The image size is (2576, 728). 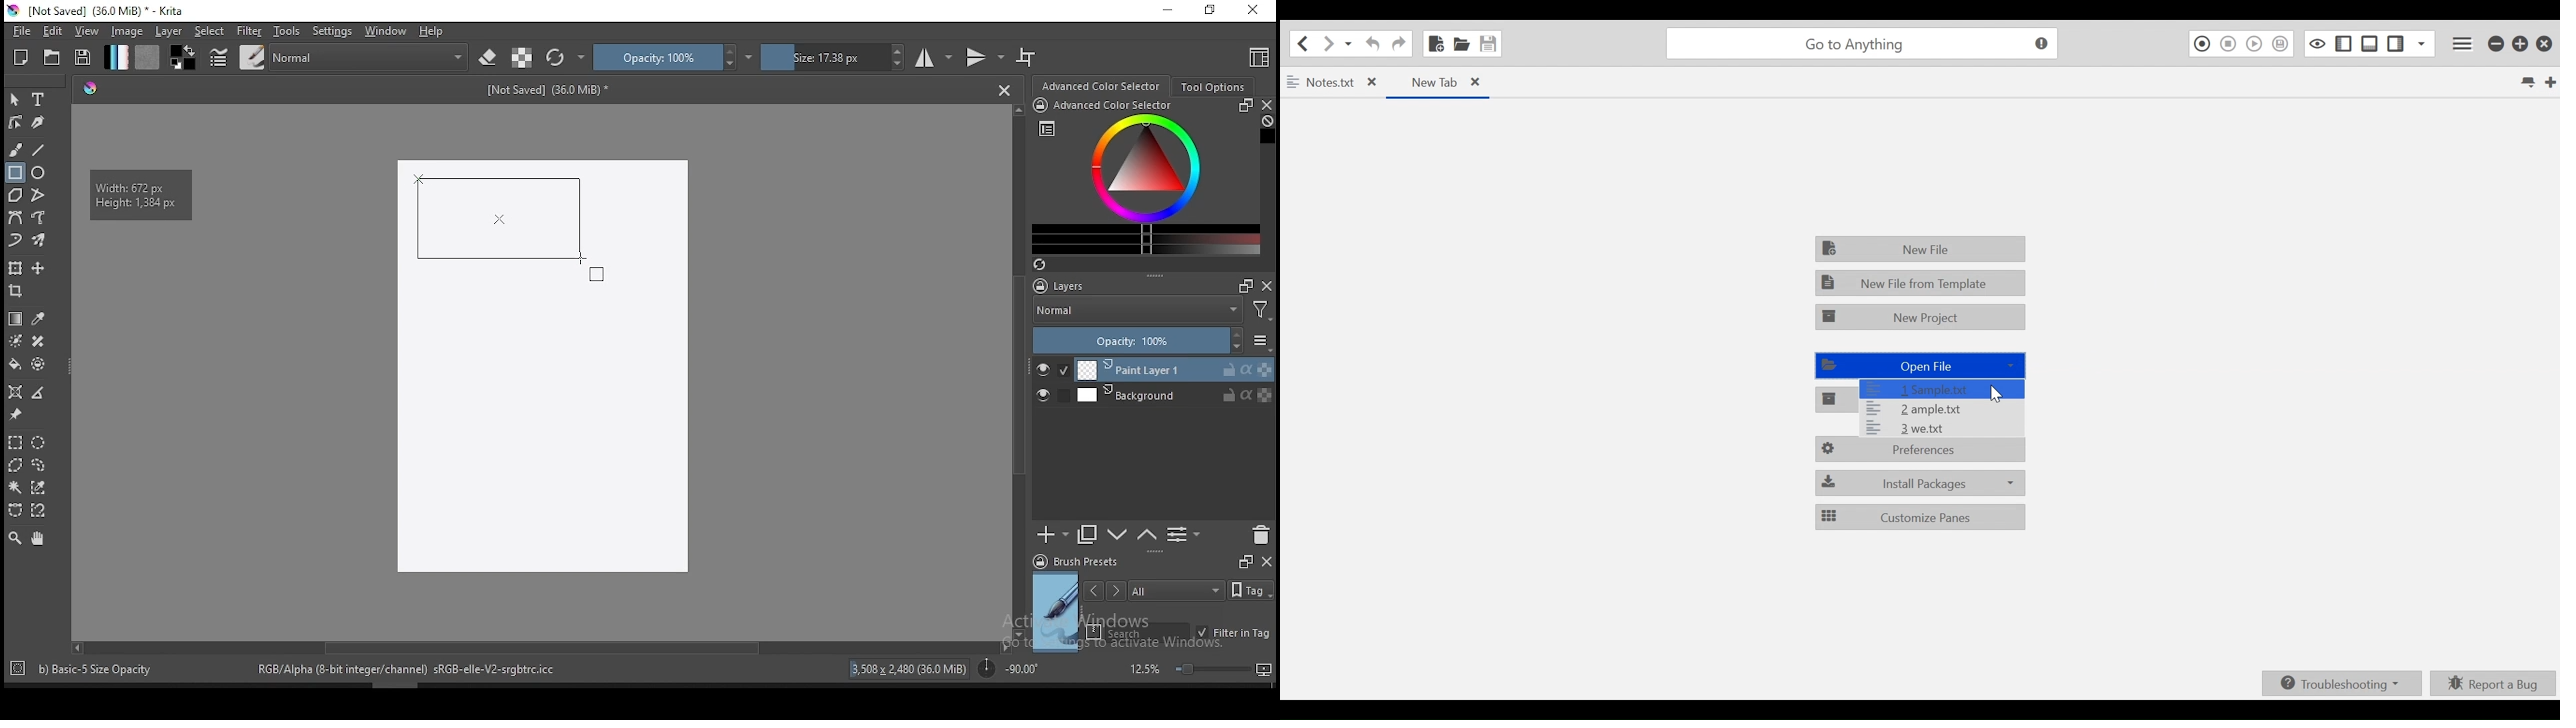 I want to click on blending mode, so click(x=370, y=57).